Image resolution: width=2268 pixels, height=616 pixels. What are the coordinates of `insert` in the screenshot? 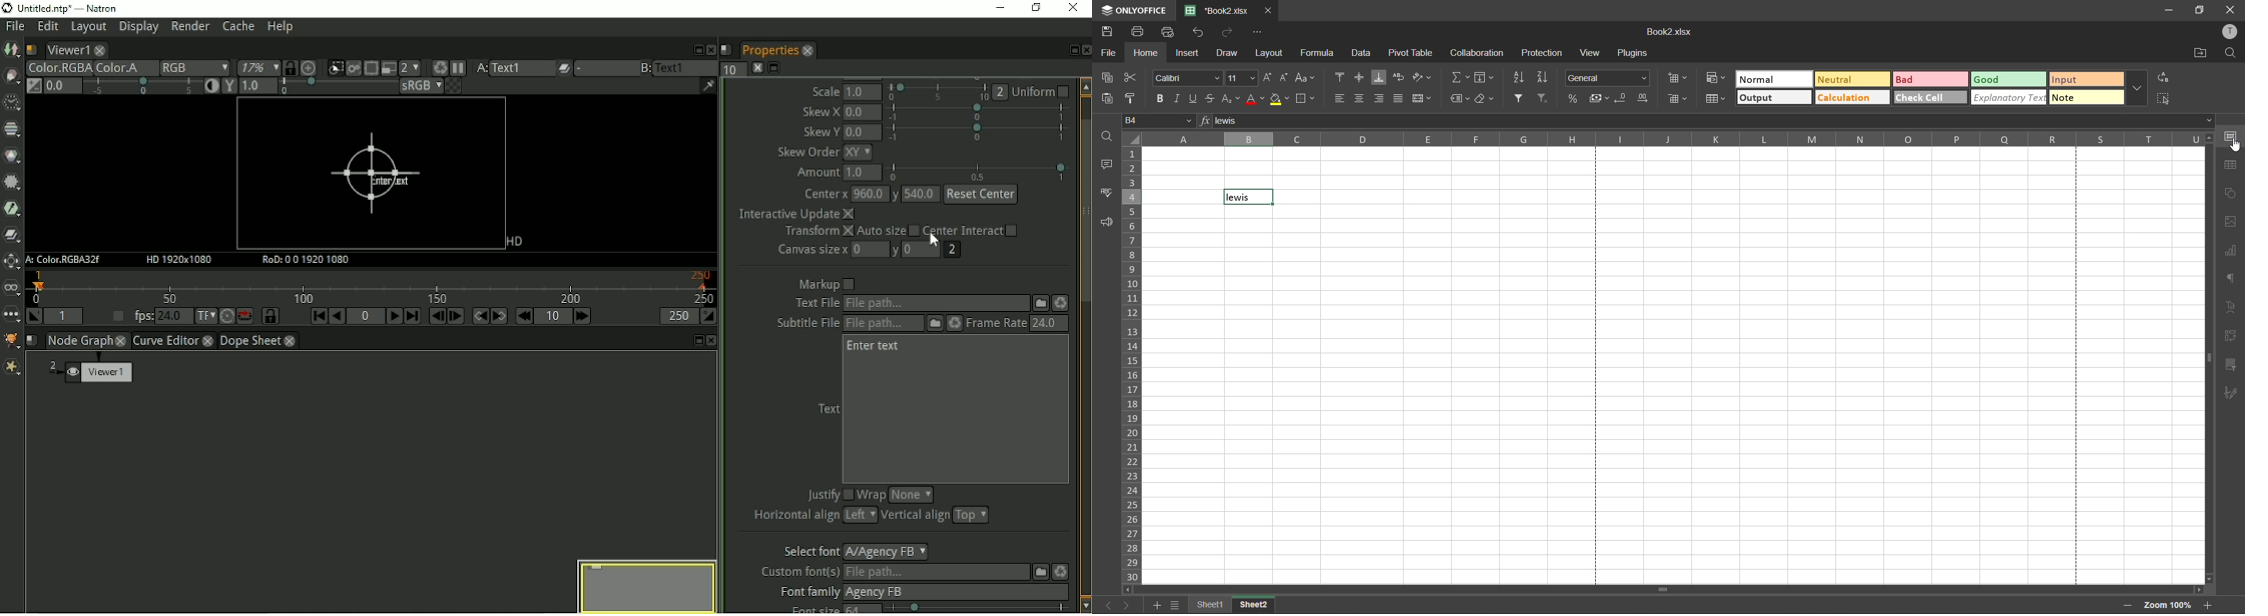 It's located at (1189, 52).